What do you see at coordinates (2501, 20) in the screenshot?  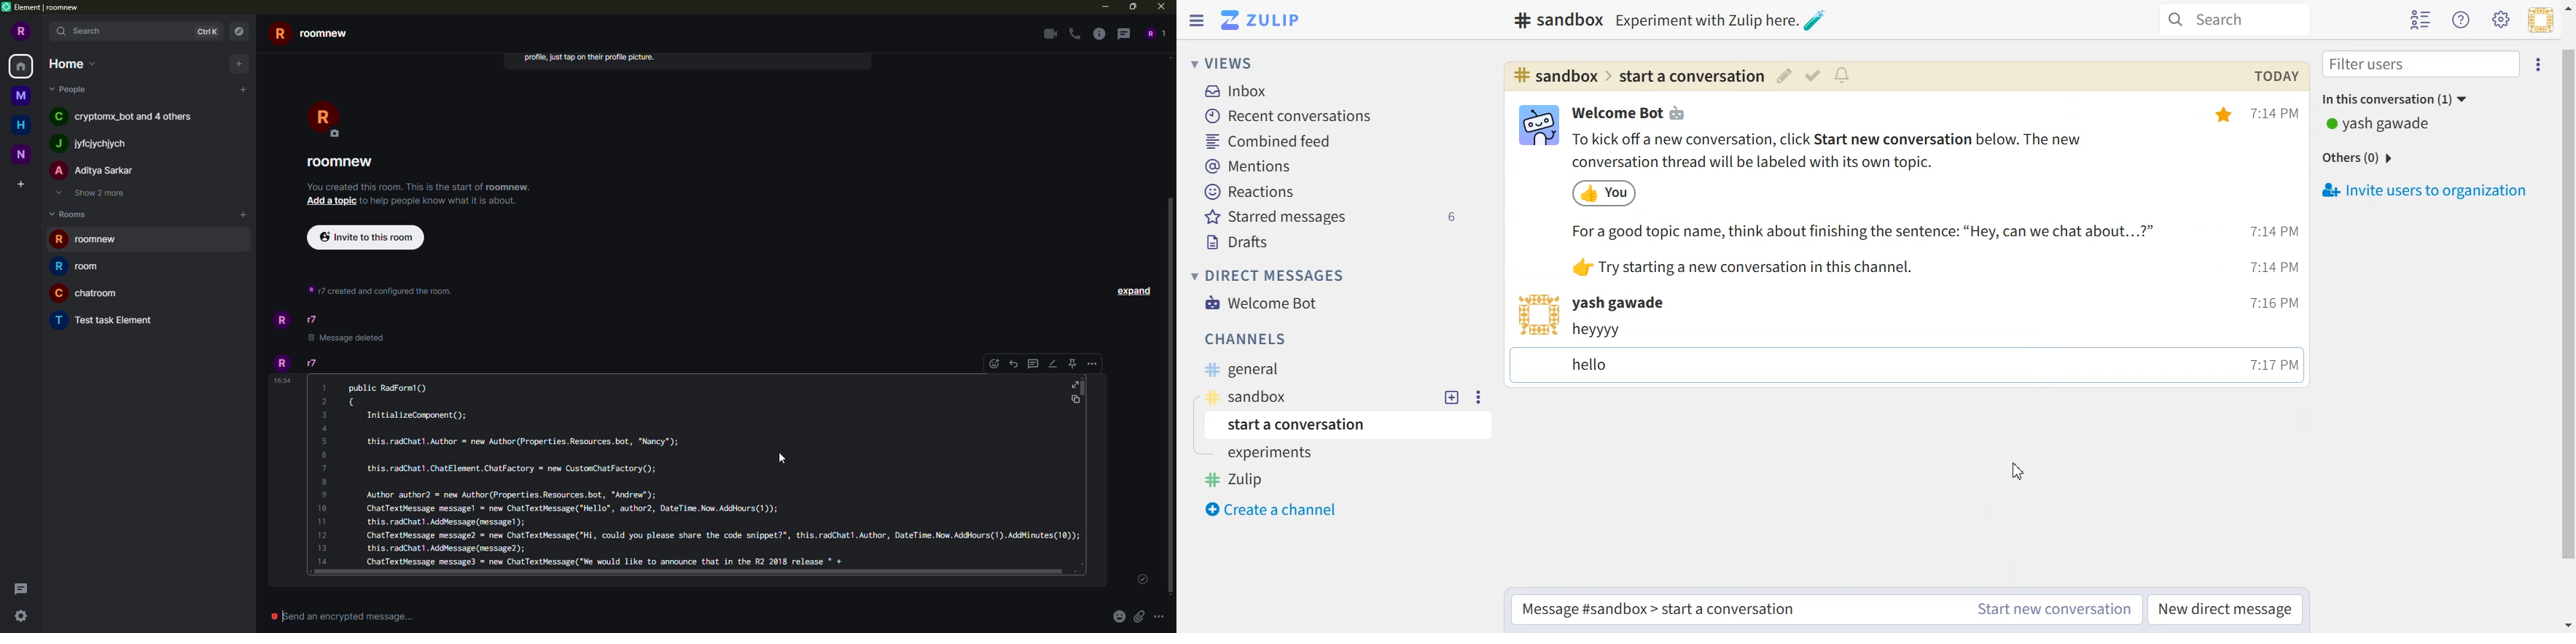 I see `Main menu` at bounding box center [2501, 20].